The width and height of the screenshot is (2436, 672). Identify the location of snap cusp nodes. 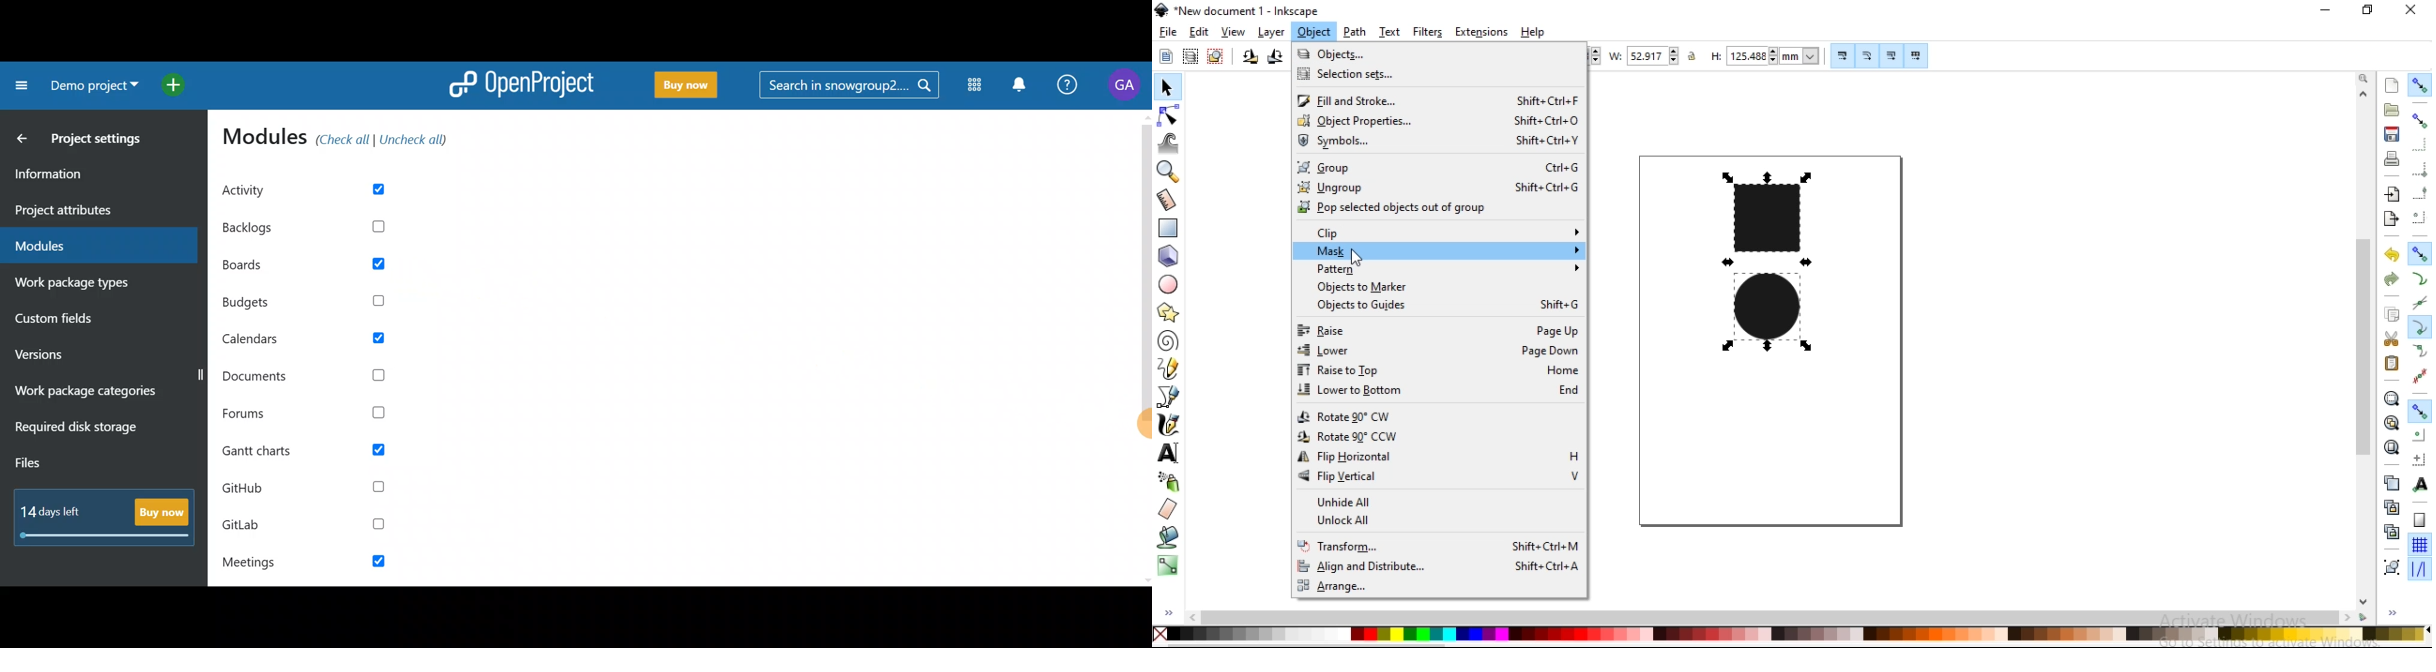
(2419, 327).